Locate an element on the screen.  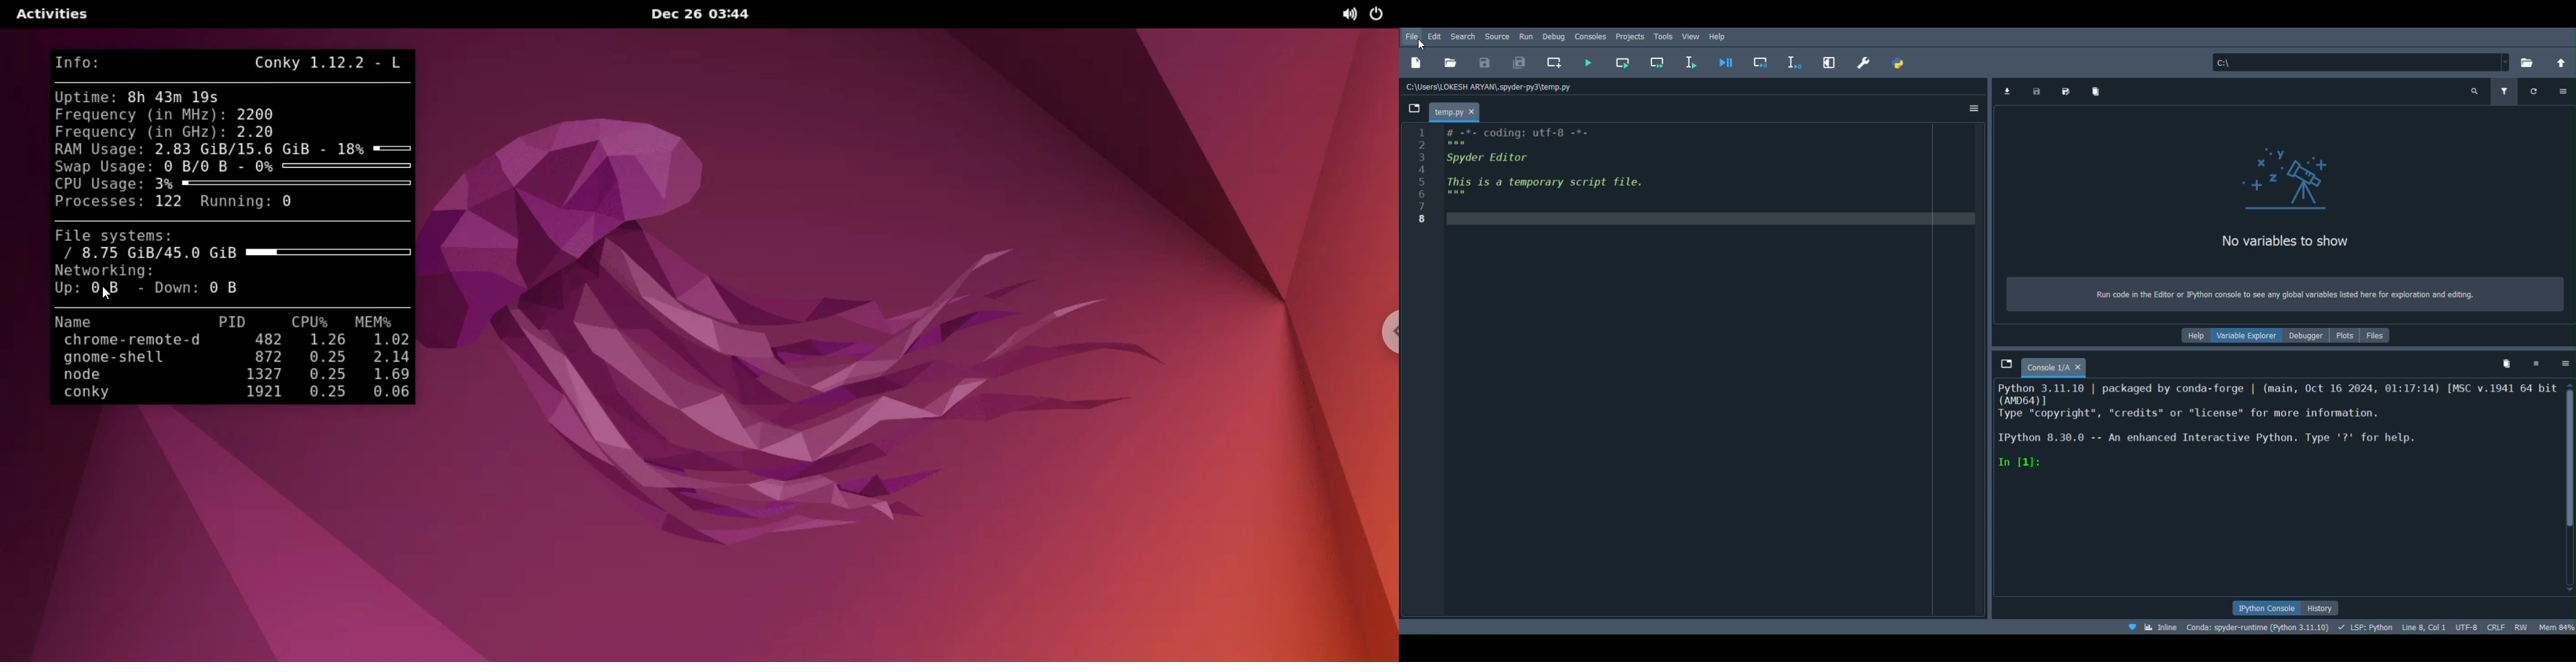
icon is located at coordinates (2276, 177).